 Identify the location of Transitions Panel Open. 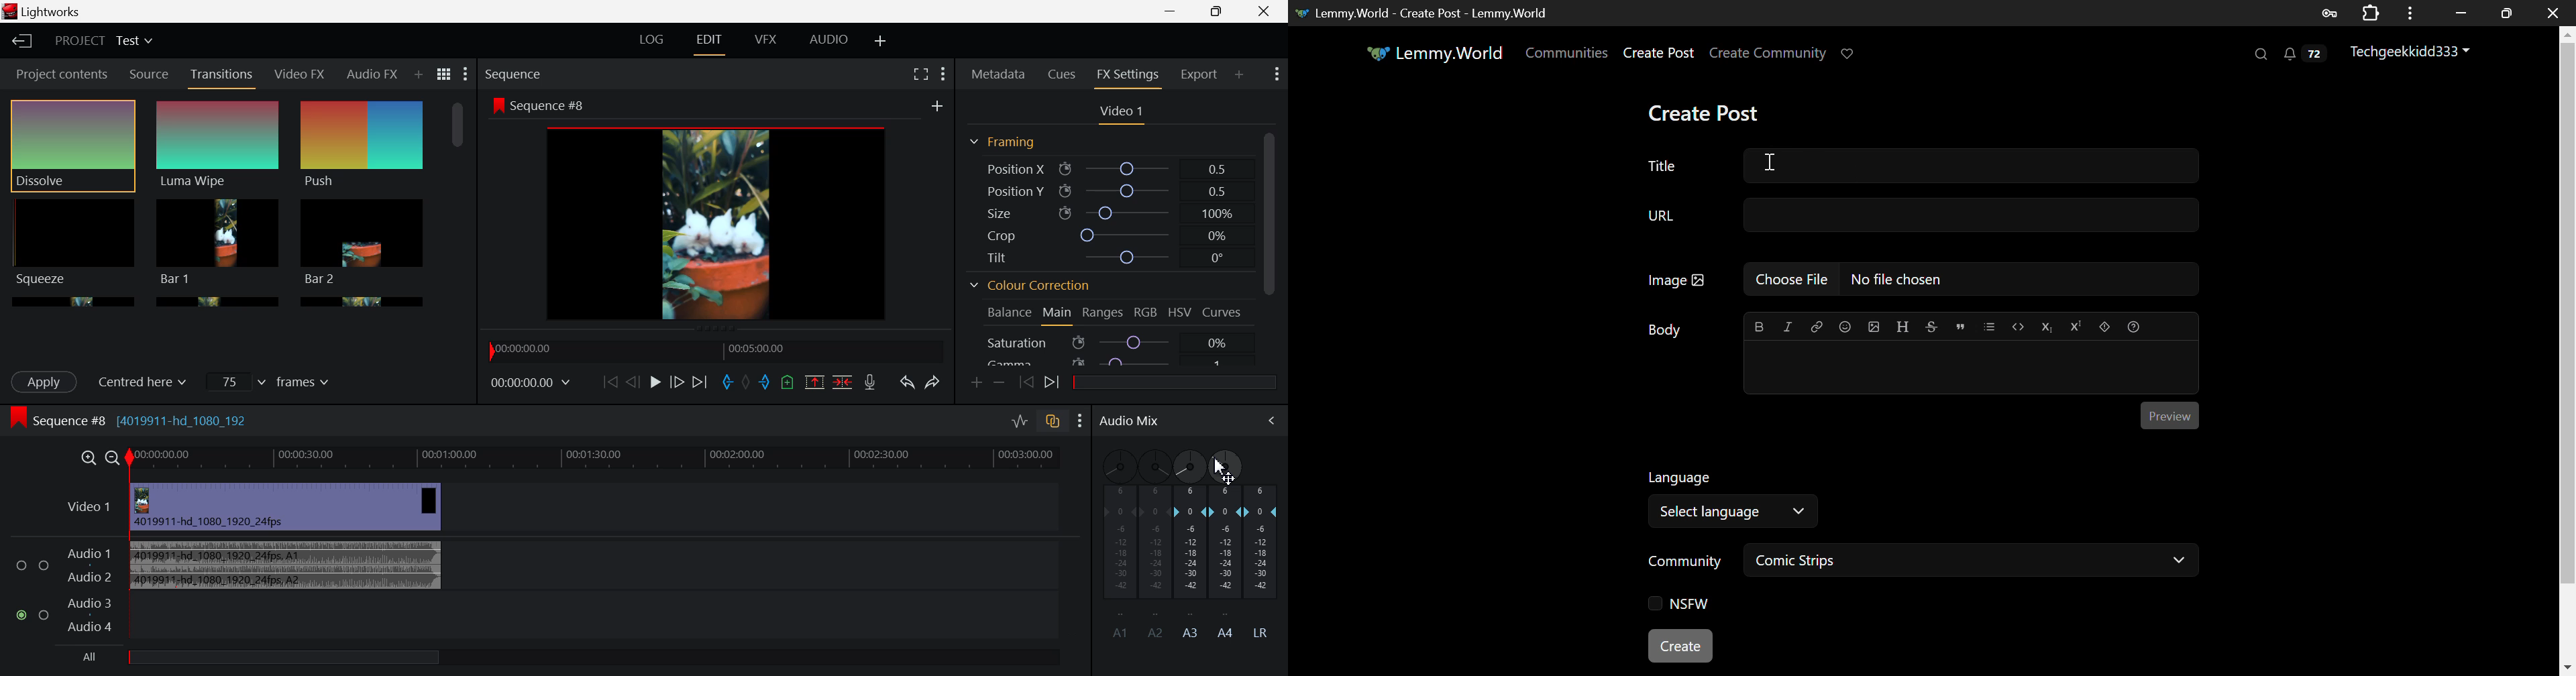
(222, 78).